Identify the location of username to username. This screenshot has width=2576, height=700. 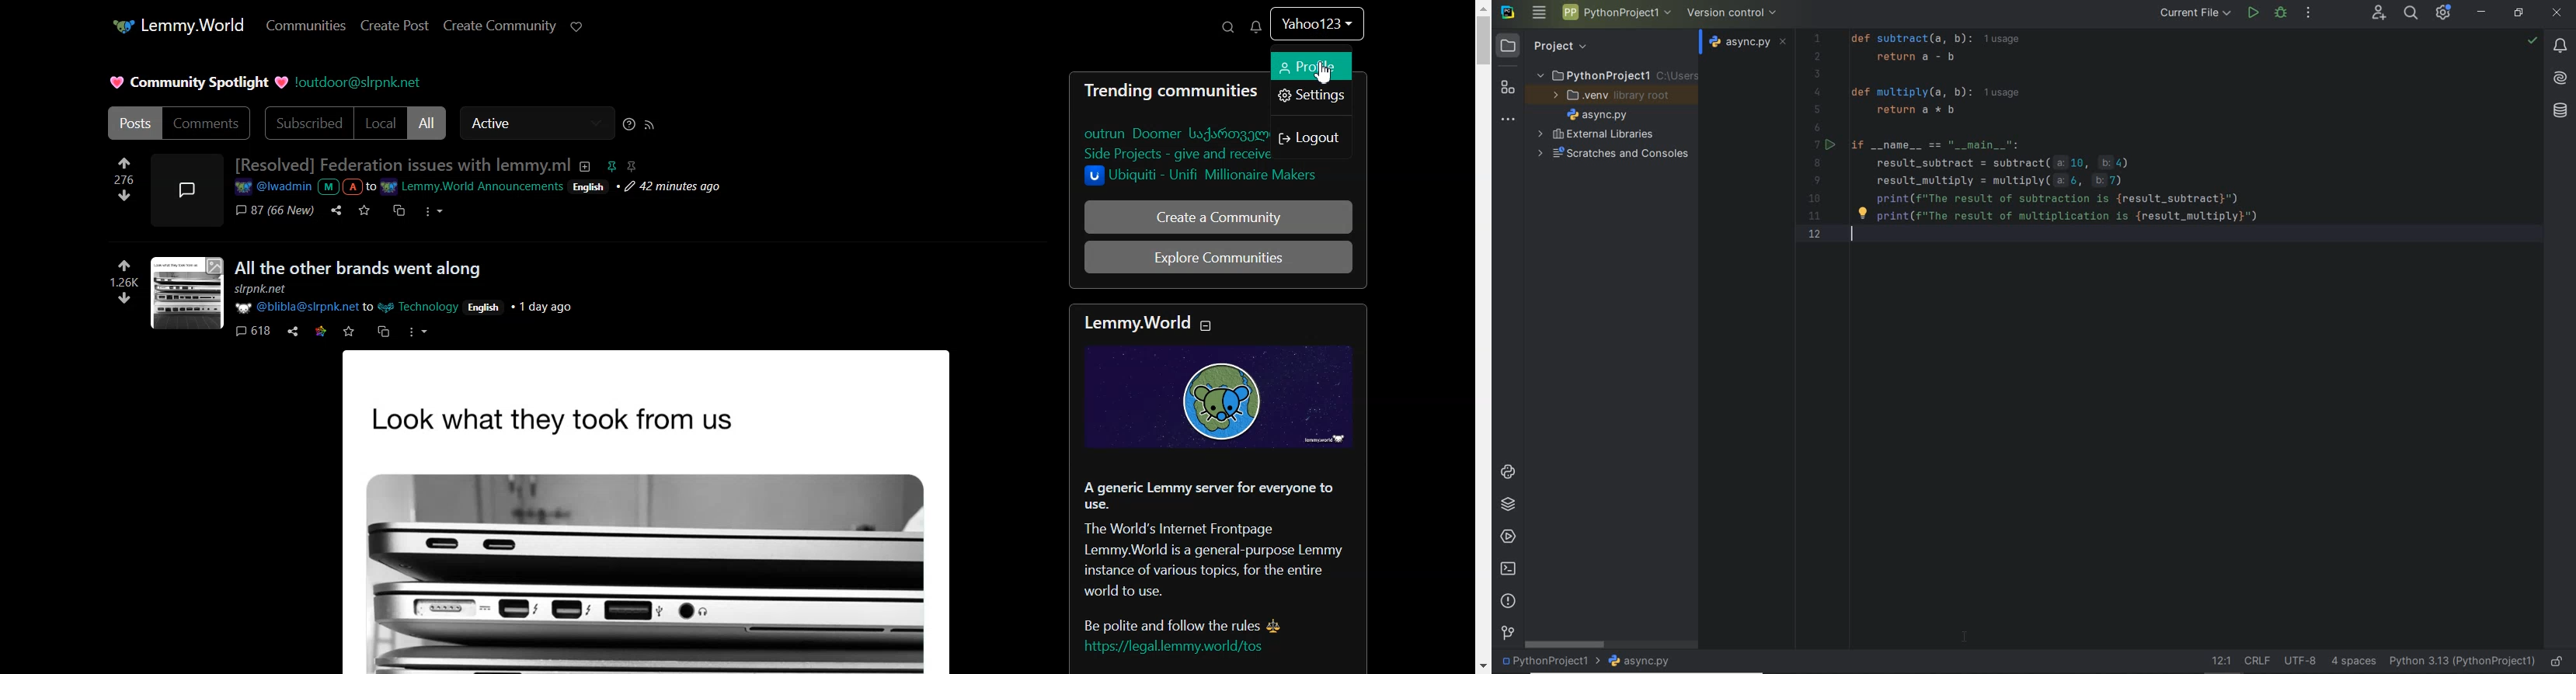
(347, 308).